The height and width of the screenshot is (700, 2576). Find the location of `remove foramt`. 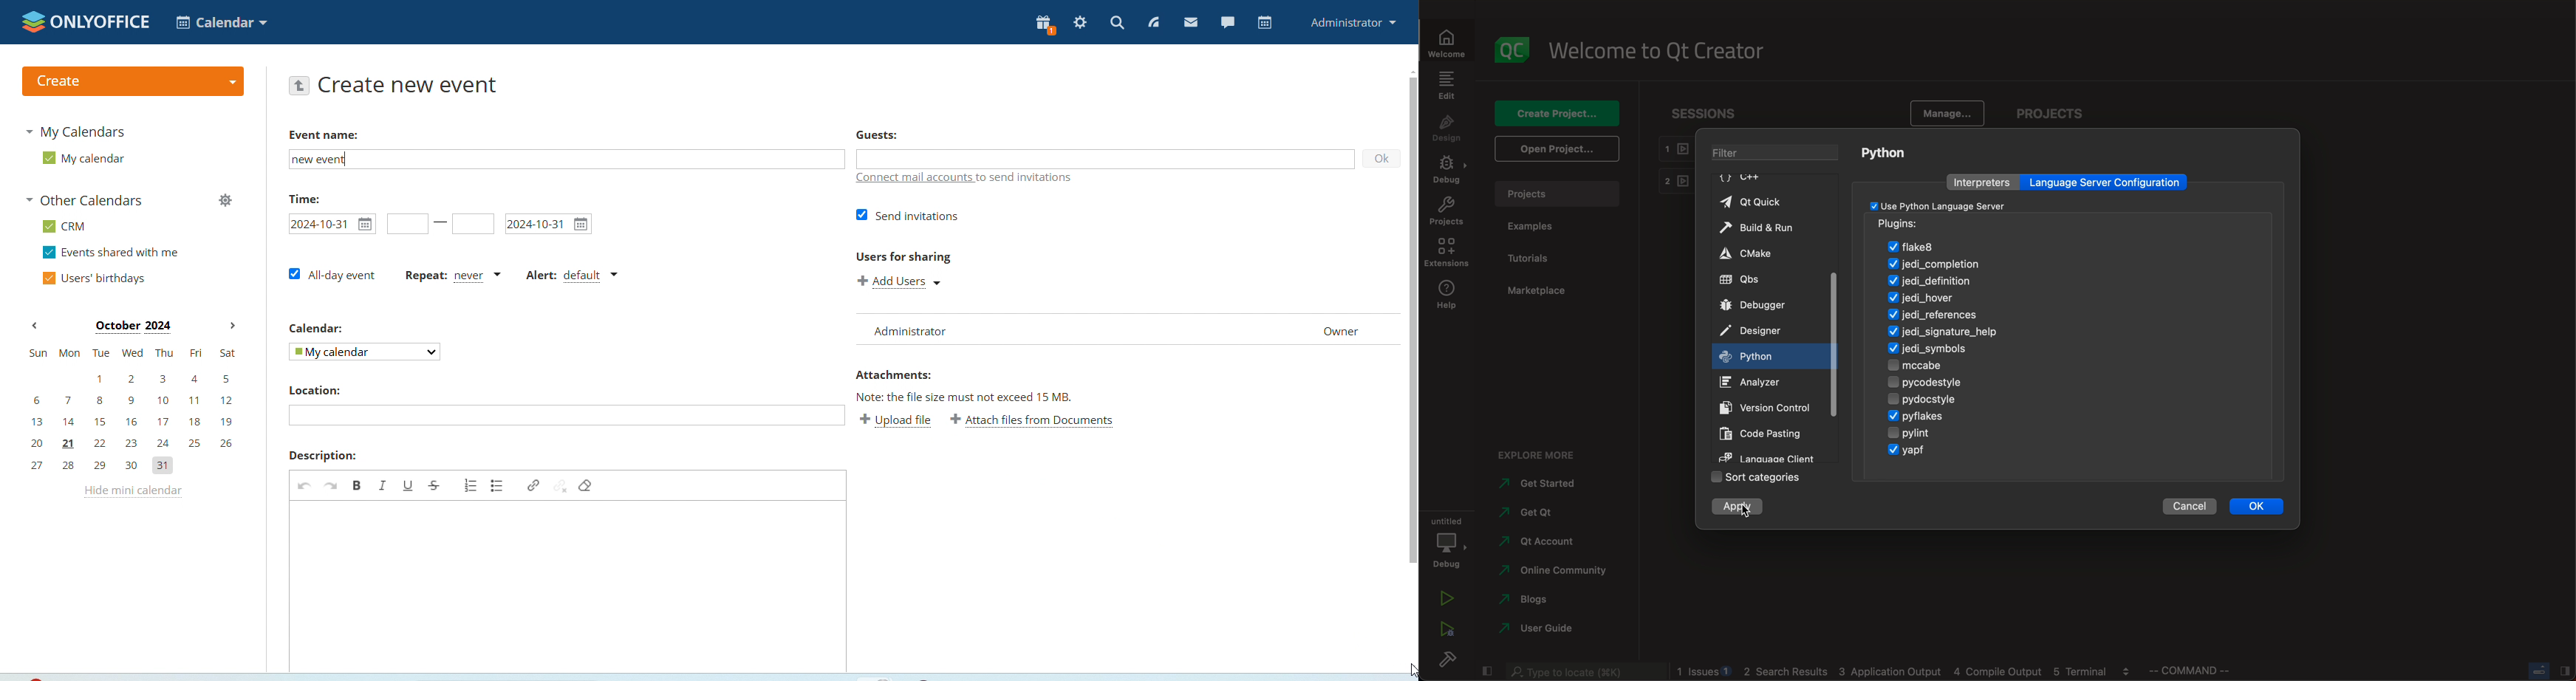

remove foramt is located at coordinates (588, 487).